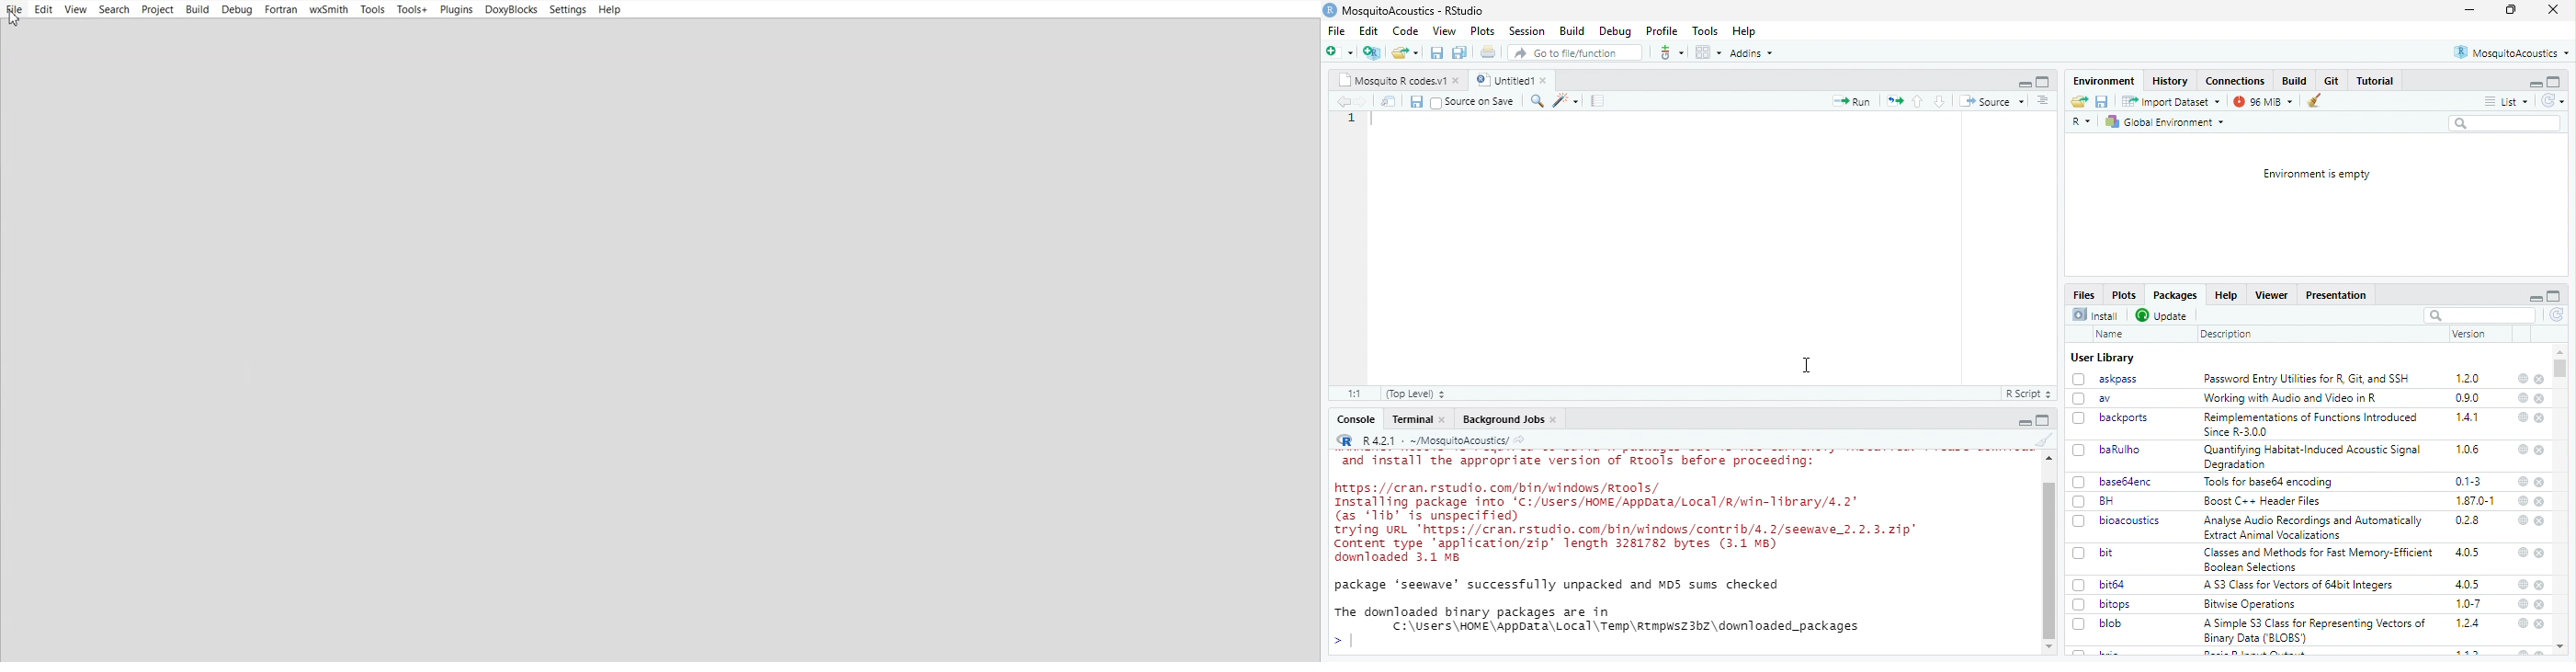  Describe the element at coordinates (1919, 101) in the screenshot. I see `up` at that location.